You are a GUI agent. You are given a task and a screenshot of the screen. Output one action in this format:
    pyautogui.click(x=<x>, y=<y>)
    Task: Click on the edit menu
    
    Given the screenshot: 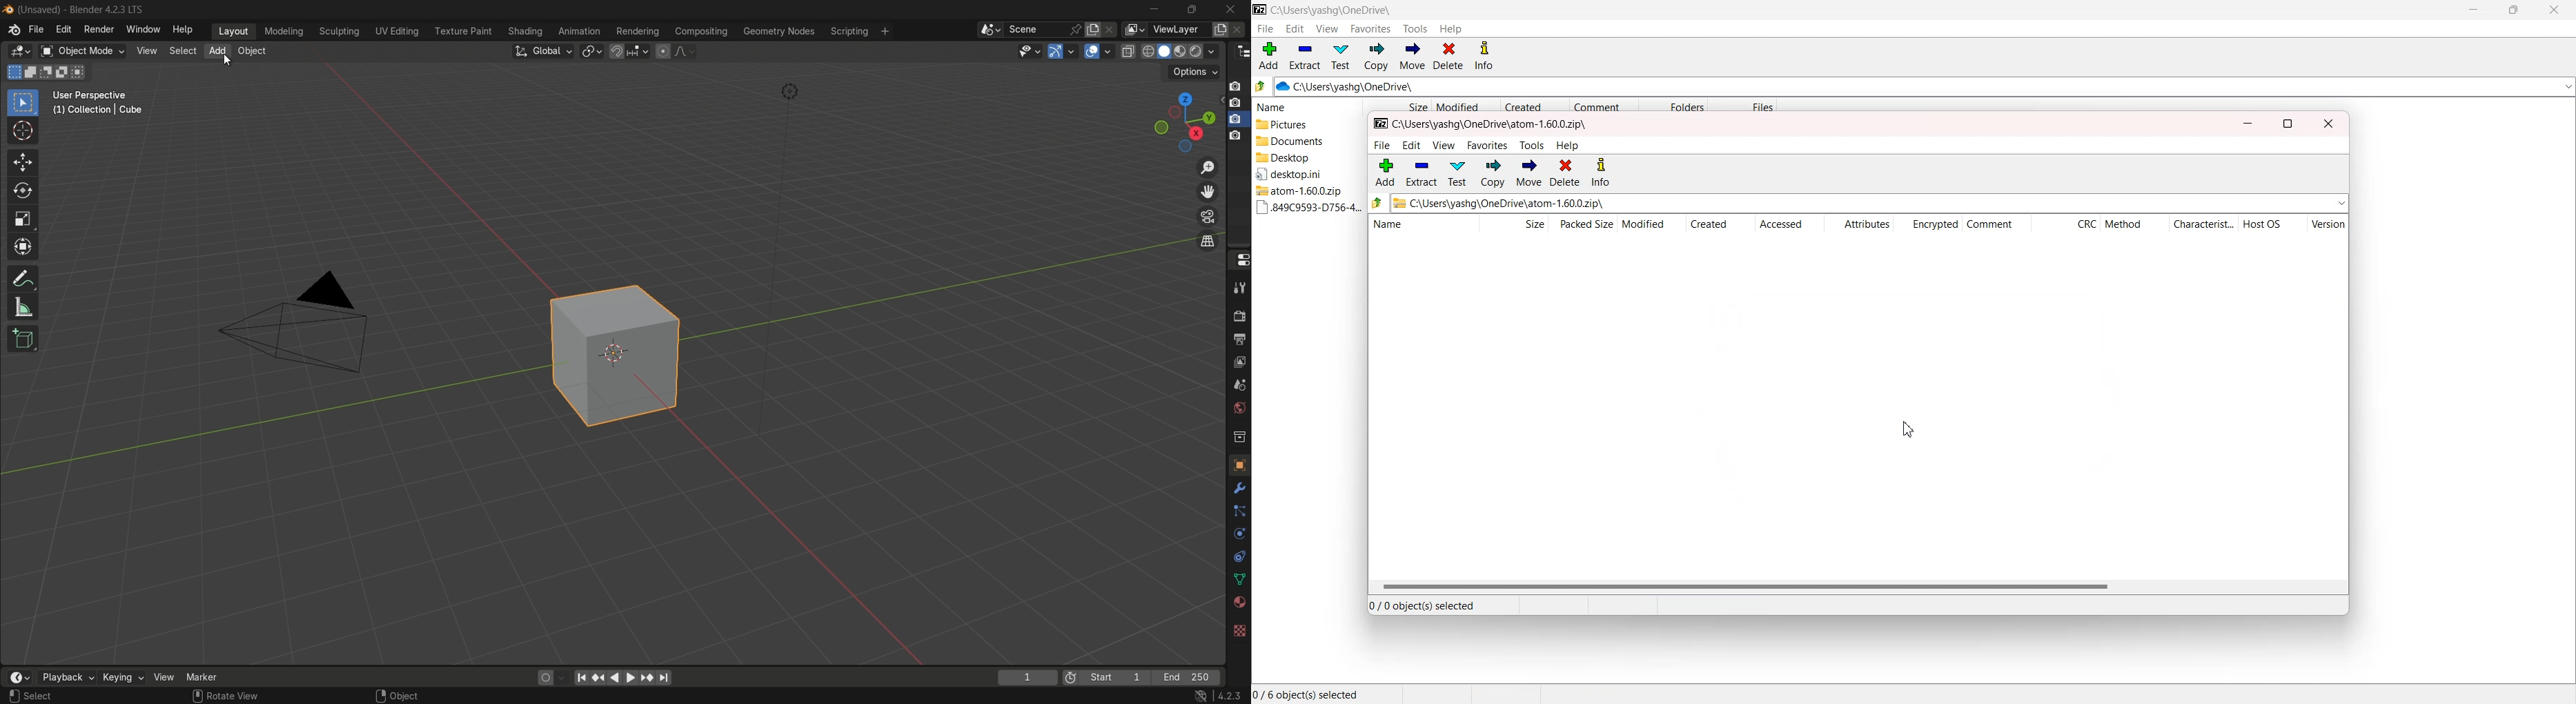 What is the action you would take?
    pyautogui.click(x=63, y=29)
    